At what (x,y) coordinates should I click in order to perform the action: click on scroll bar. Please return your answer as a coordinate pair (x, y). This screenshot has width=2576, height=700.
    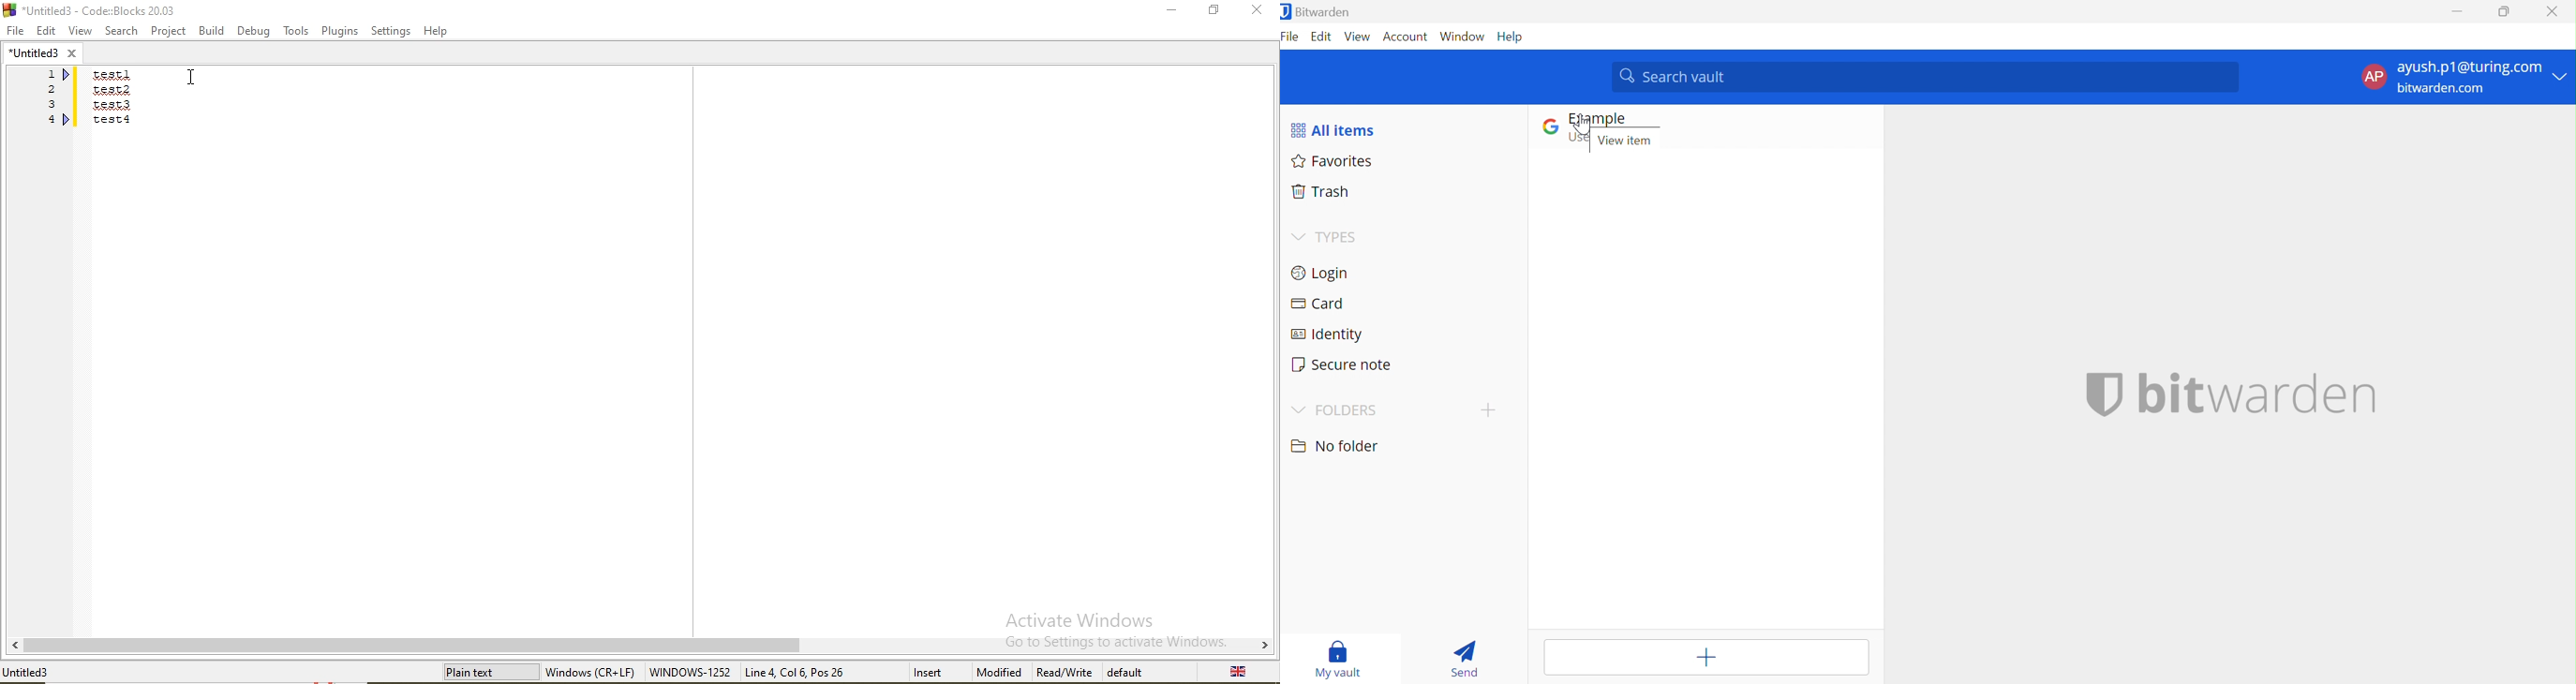
    Looking at the image, I should click on (640, 645).